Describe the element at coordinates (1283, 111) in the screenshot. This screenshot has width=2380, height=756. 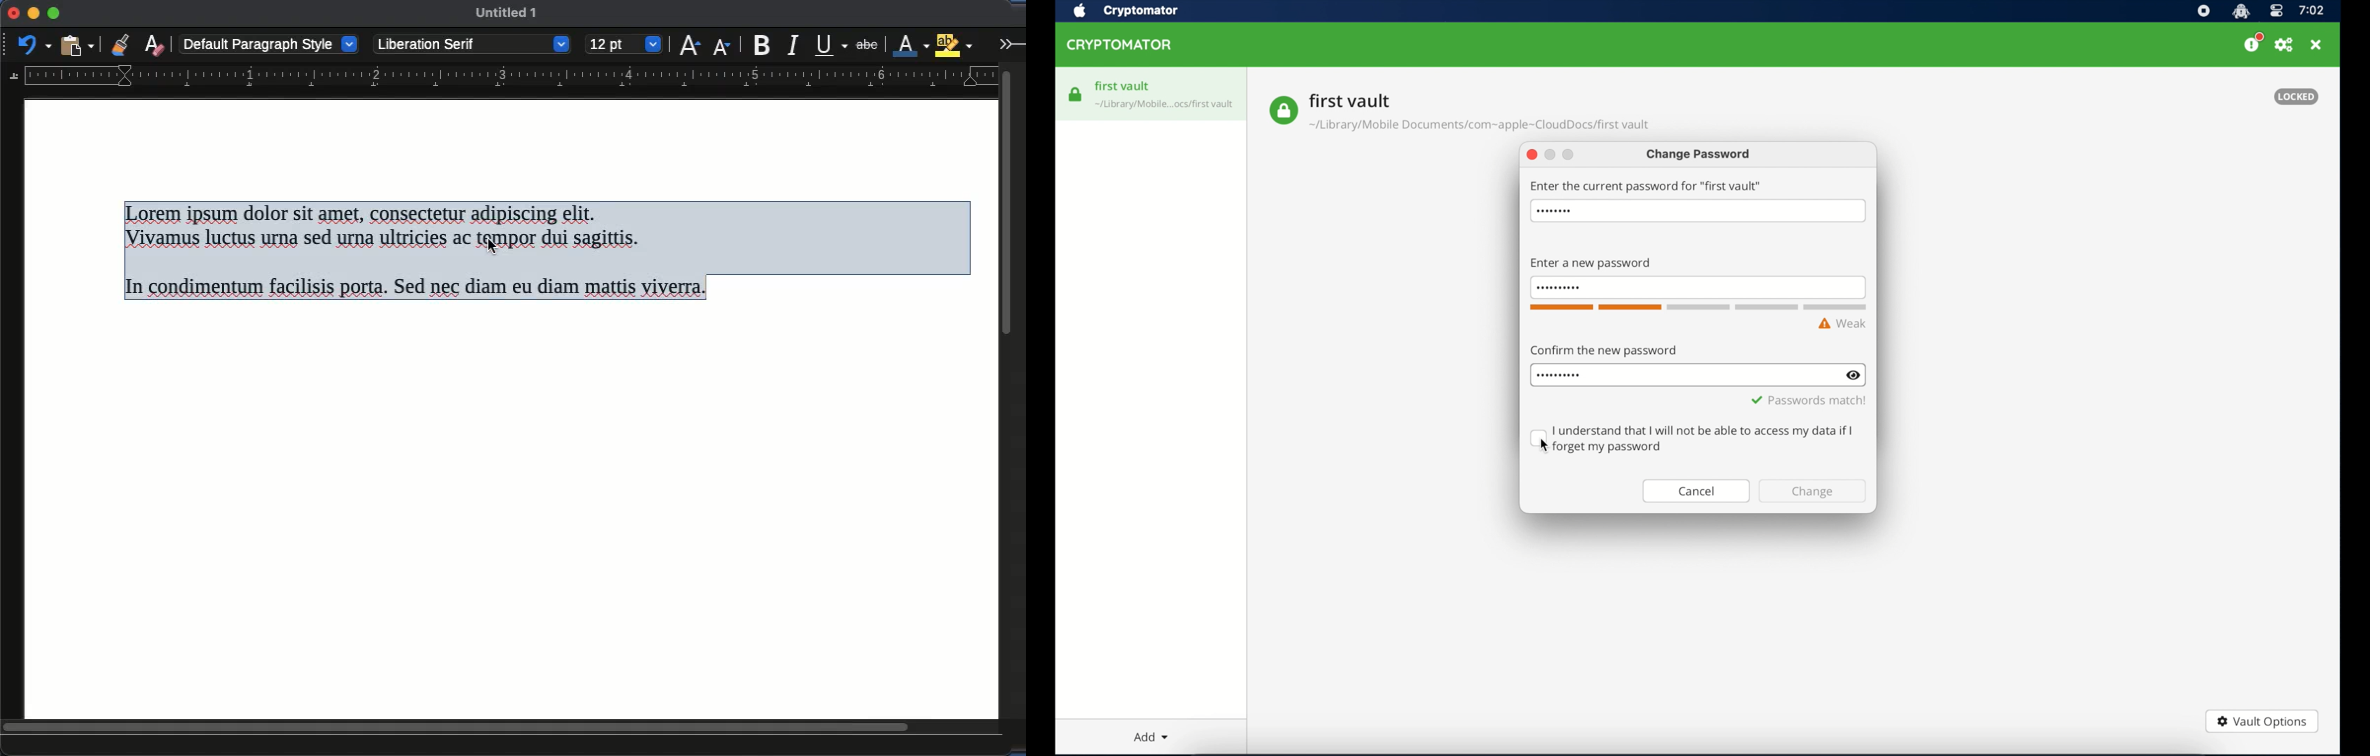
I see `vault icon` at that location.